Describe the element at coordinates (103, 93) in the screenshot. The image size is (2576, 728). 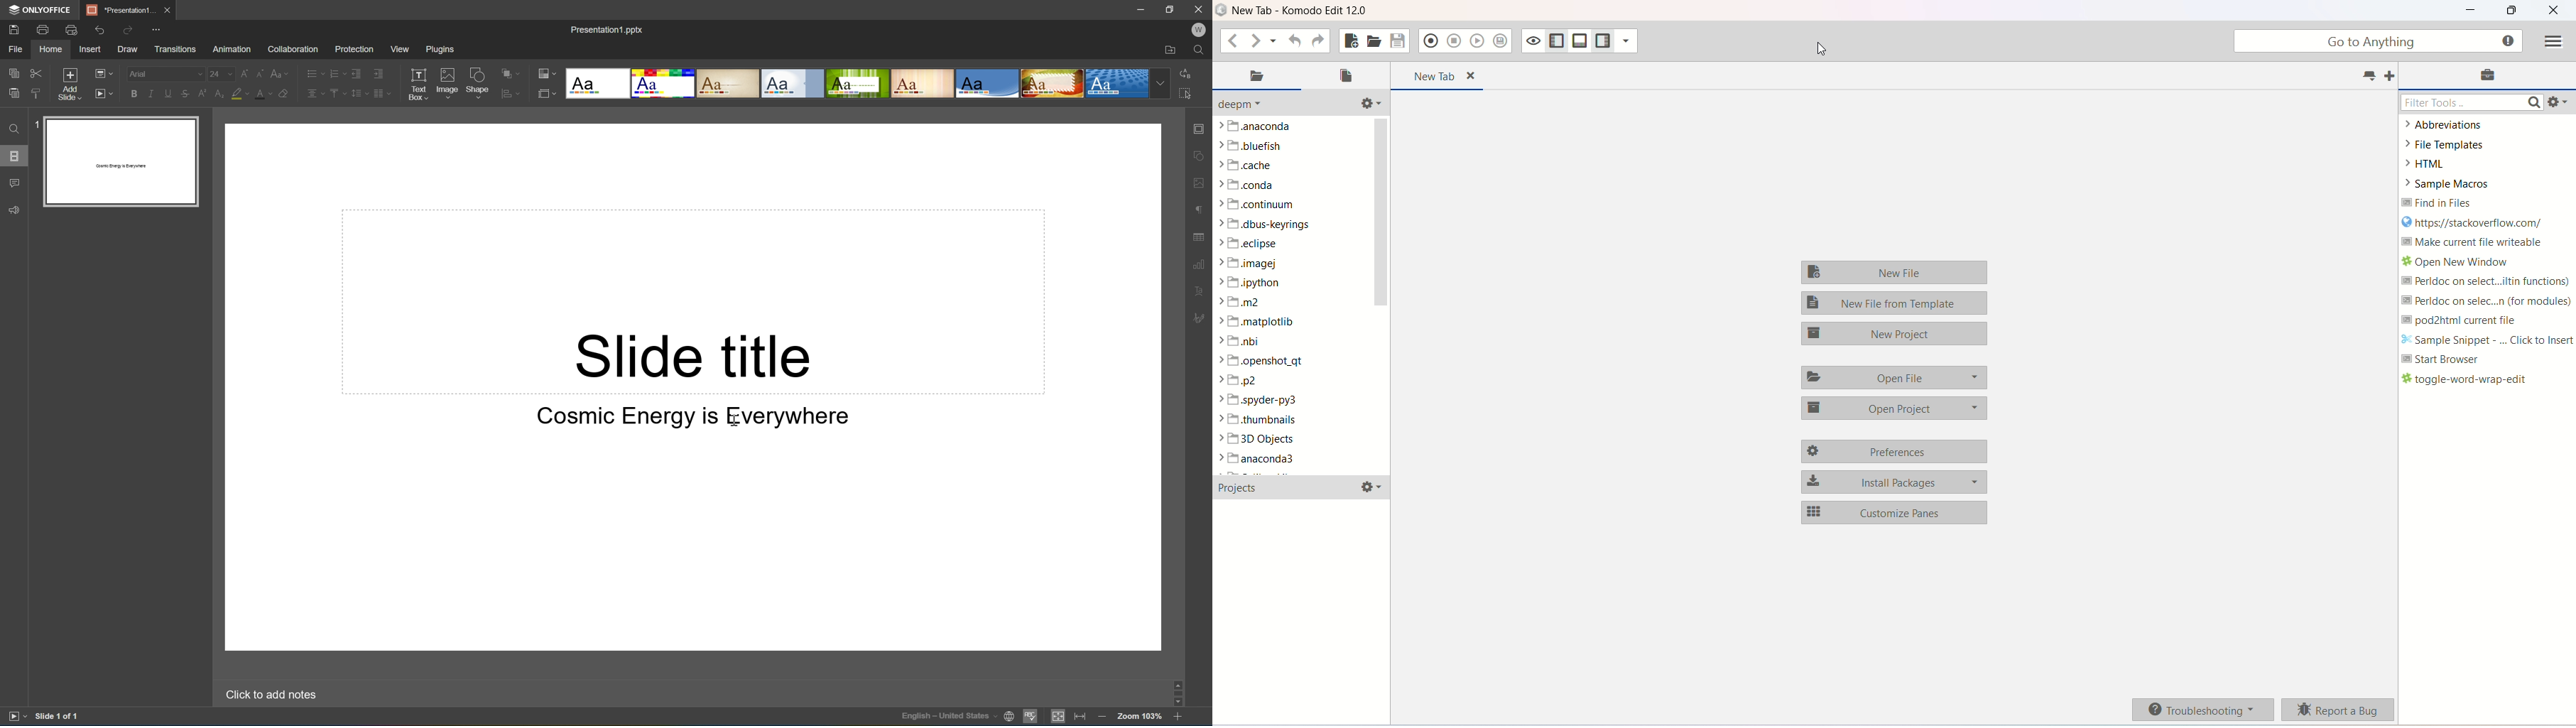
I see `Start layout` at that location.